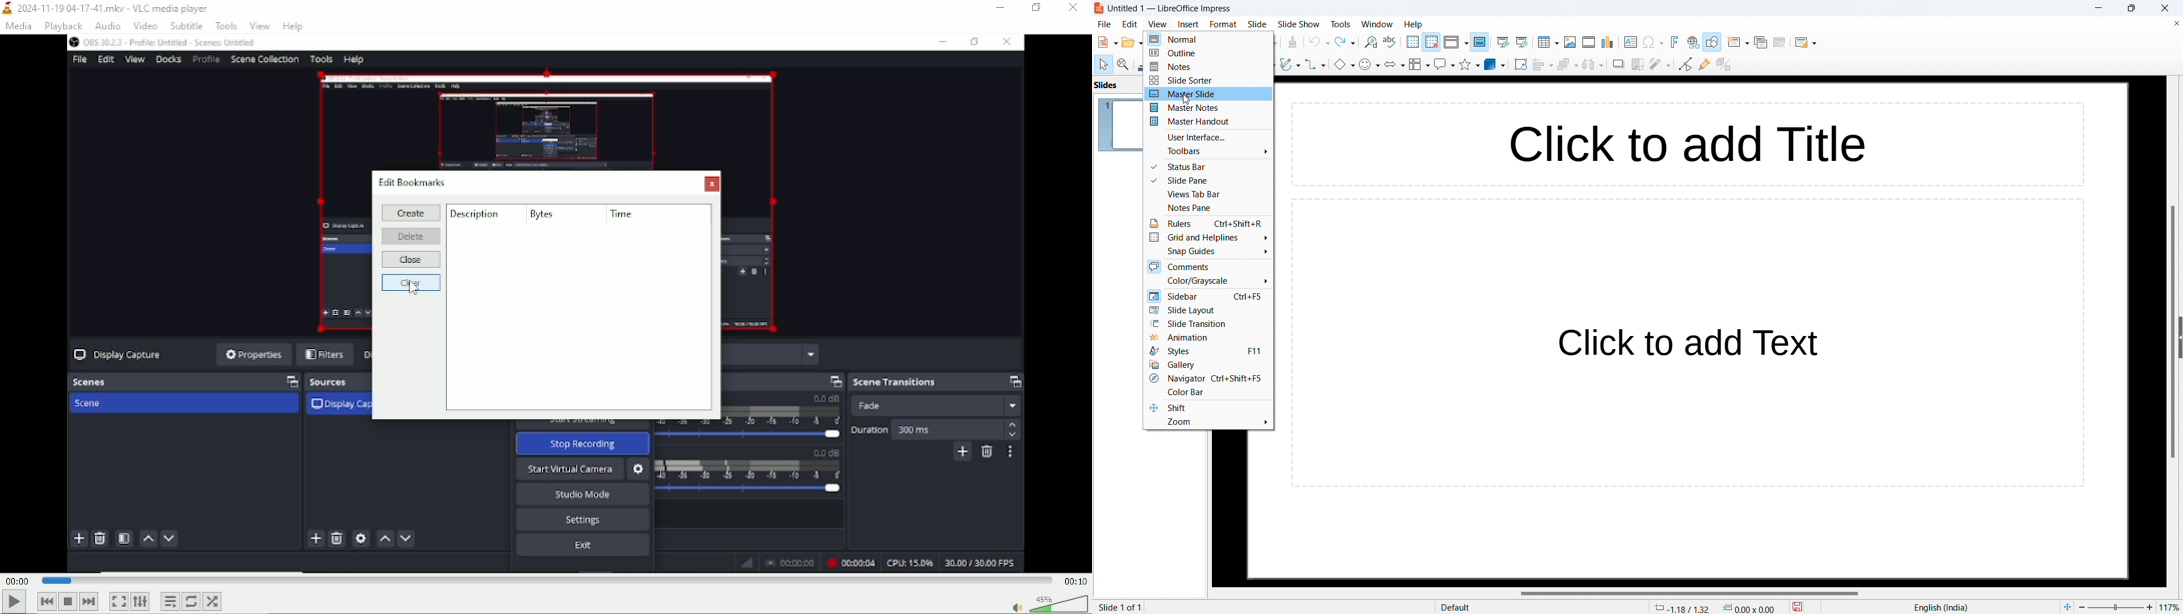 Image resolution: width=2184 pixels, height=616 pixels. What do you see at coordinates (1567, 65) in the screenshot?
I see `arrange` at bounding box center [1567, 65].